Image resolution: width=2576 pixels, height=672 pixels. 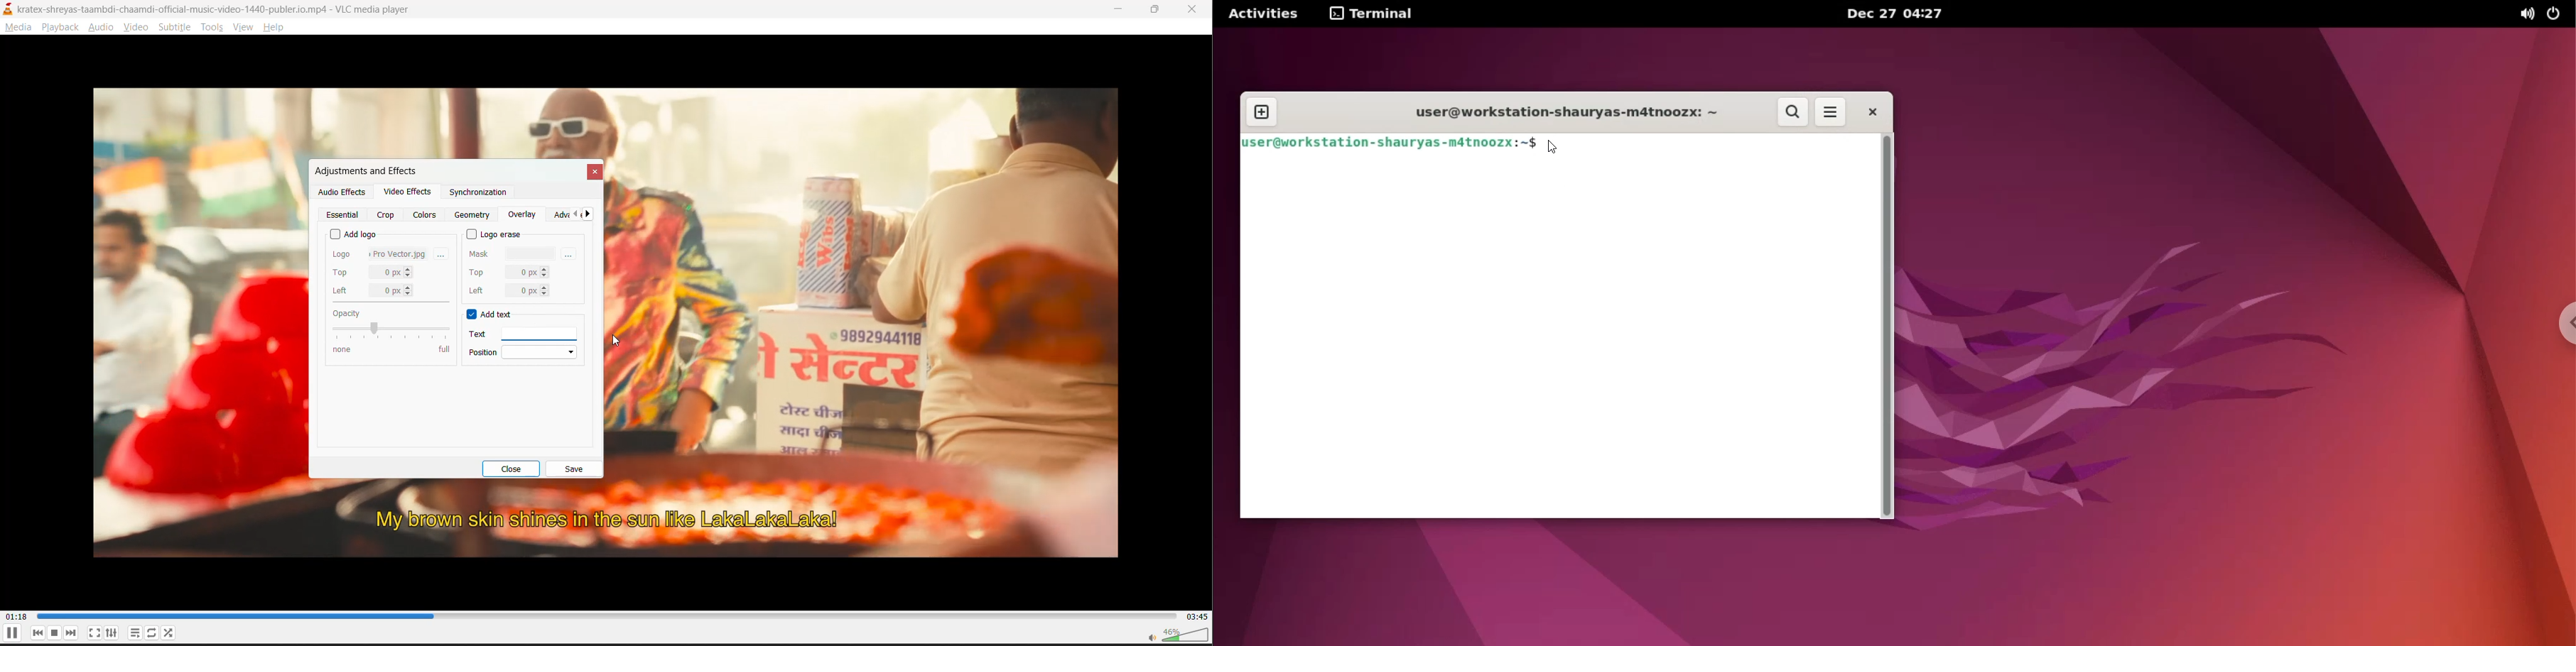 What do you see at coordinates (1159, 11) in the screenshot?
I see `maximize` at bounding box center [1159, 11].